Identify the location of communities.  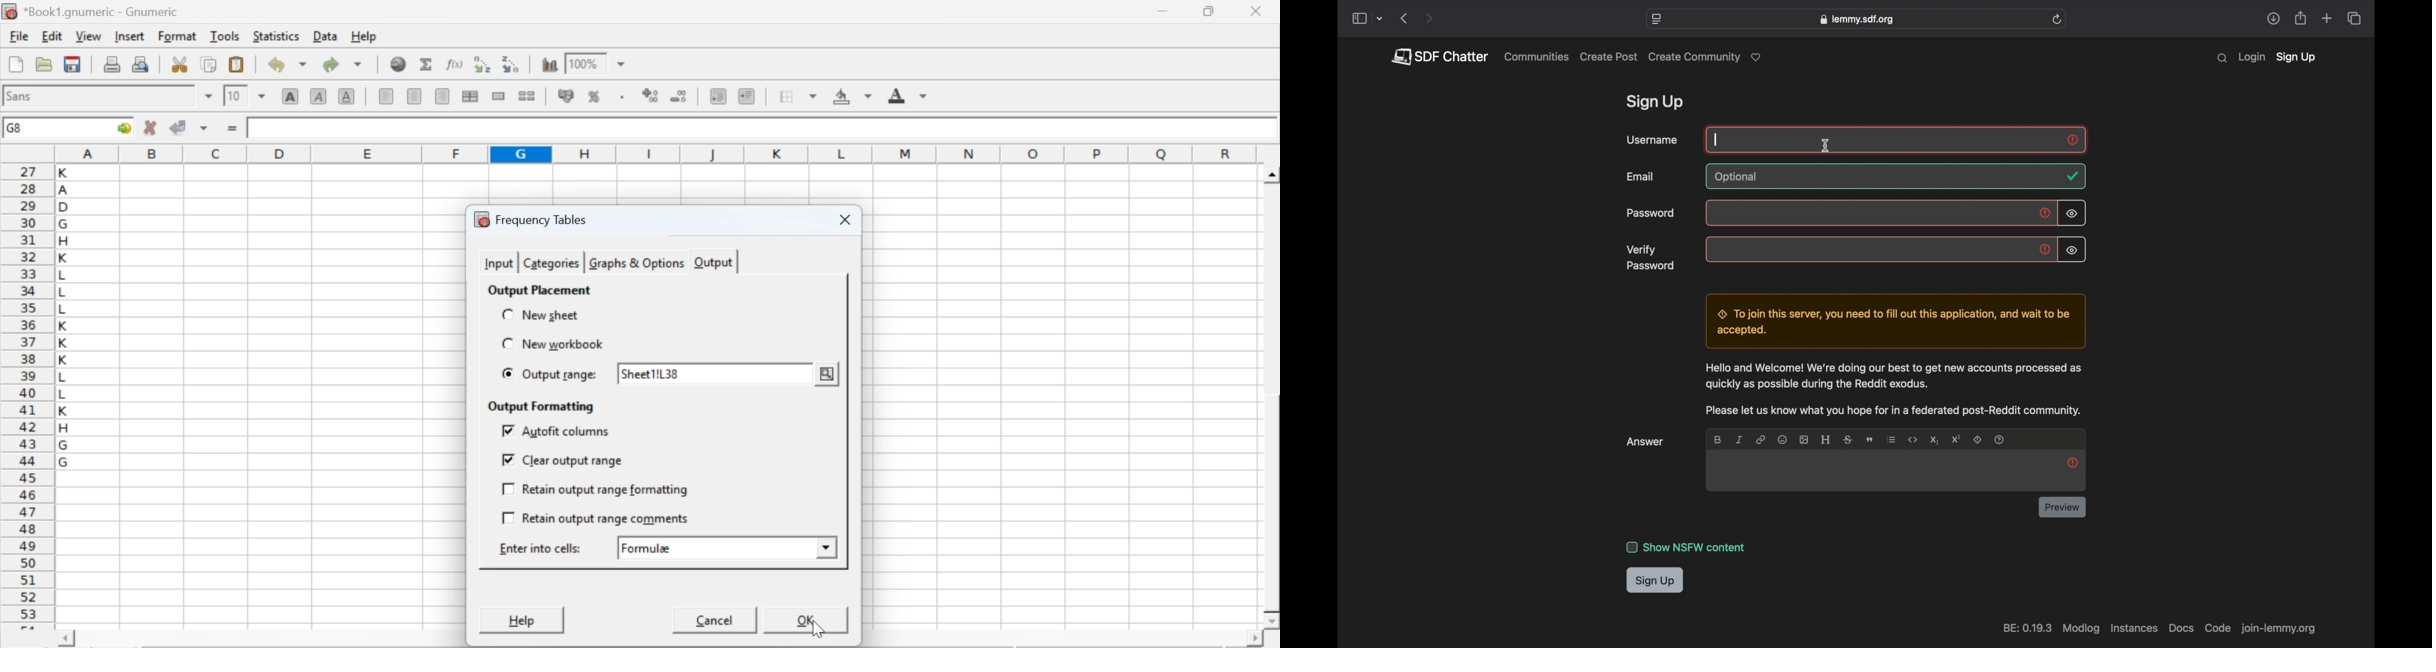
(1537, 56).